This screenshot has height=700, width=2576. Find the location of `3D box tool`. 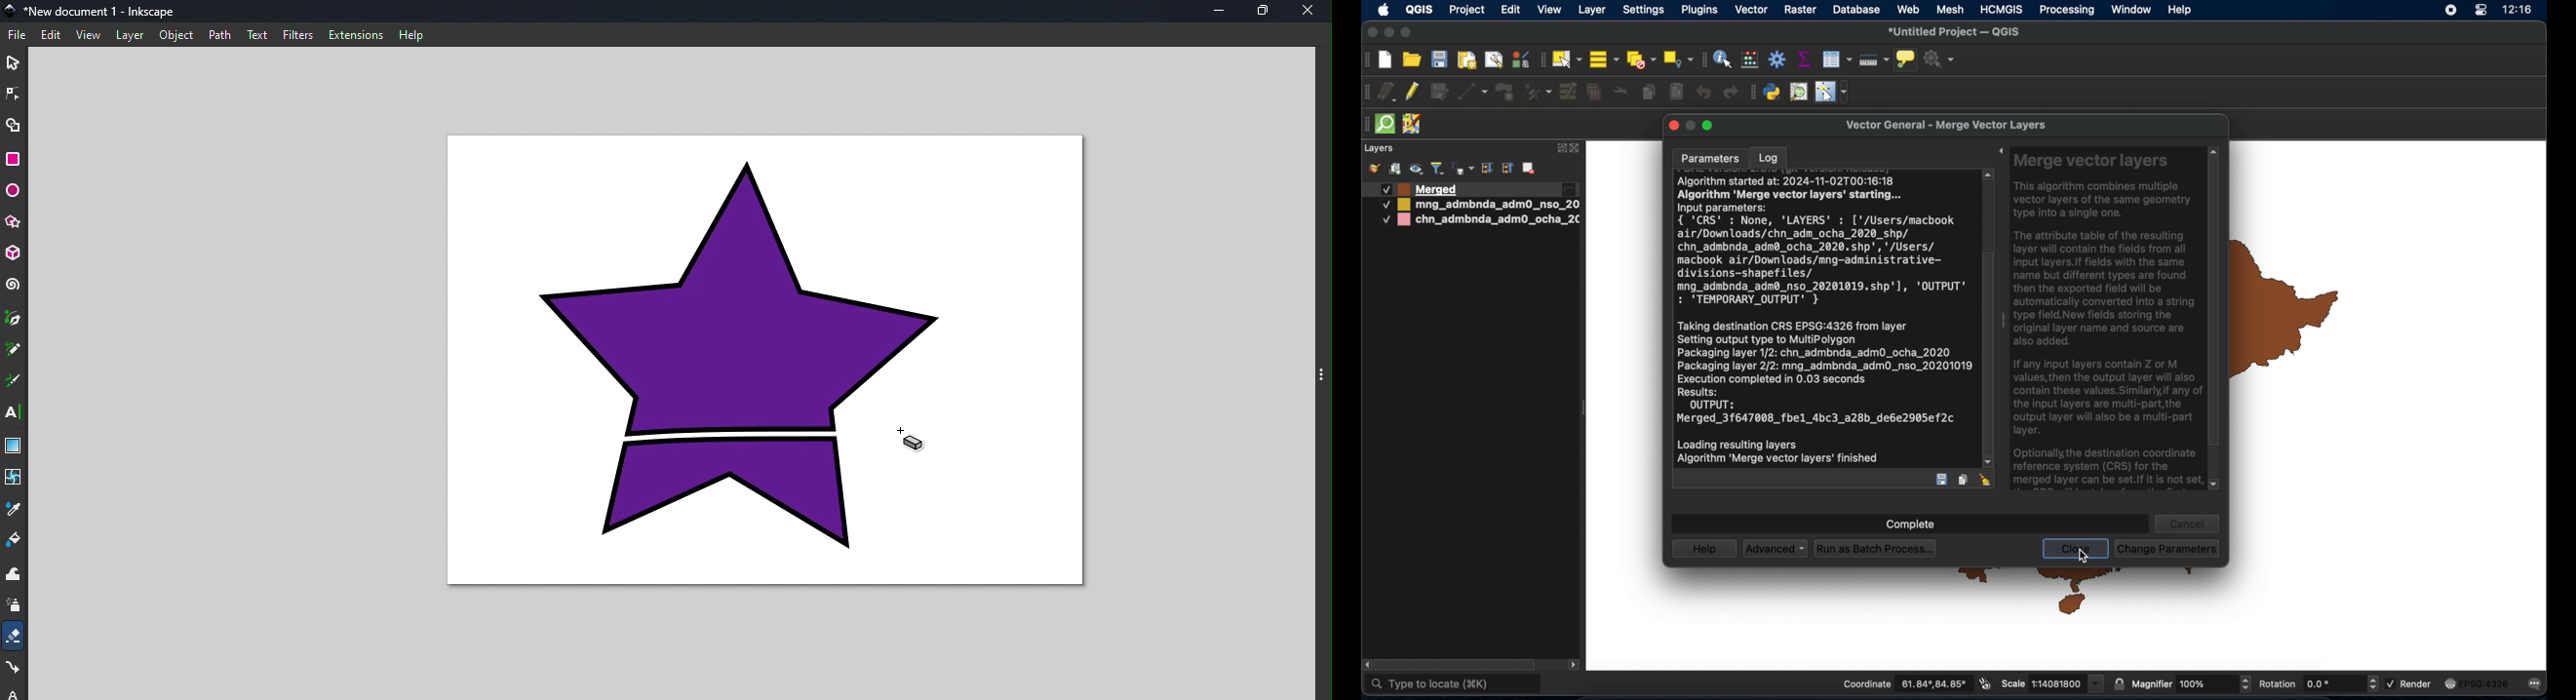

3D box tool is located at coordinates (14, 253).